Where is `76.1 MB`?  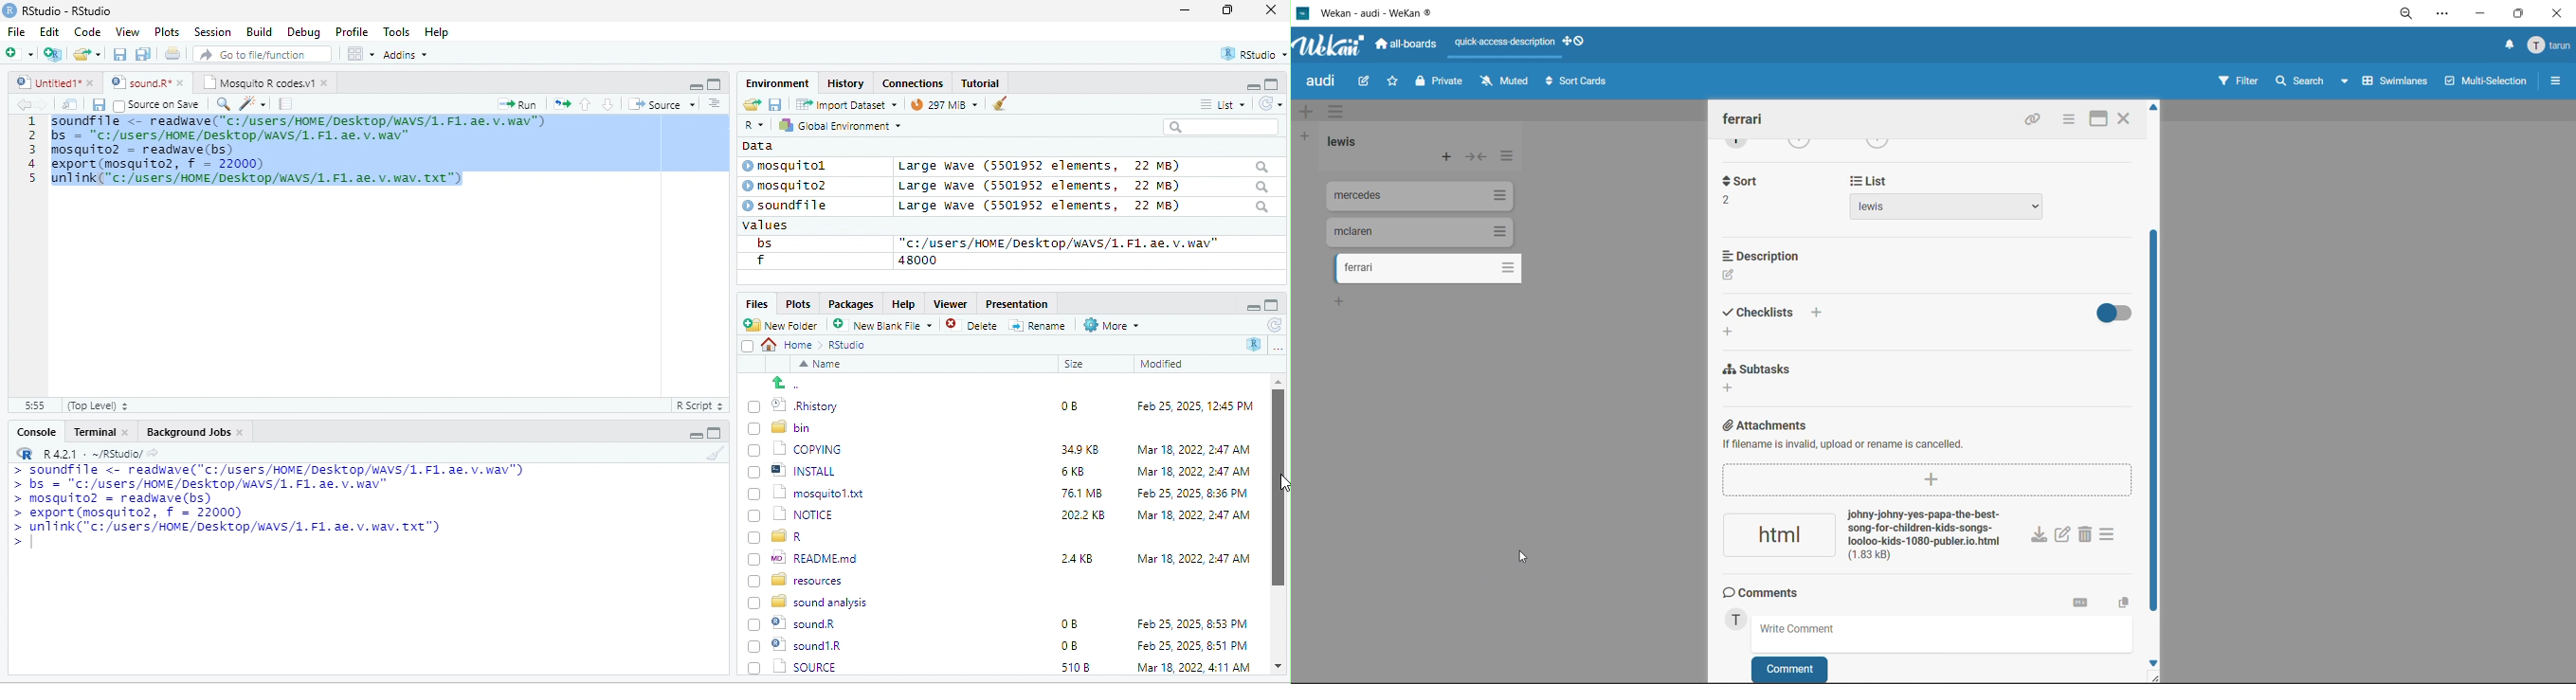 76.1 MB is located at coordinates (1081, 492).